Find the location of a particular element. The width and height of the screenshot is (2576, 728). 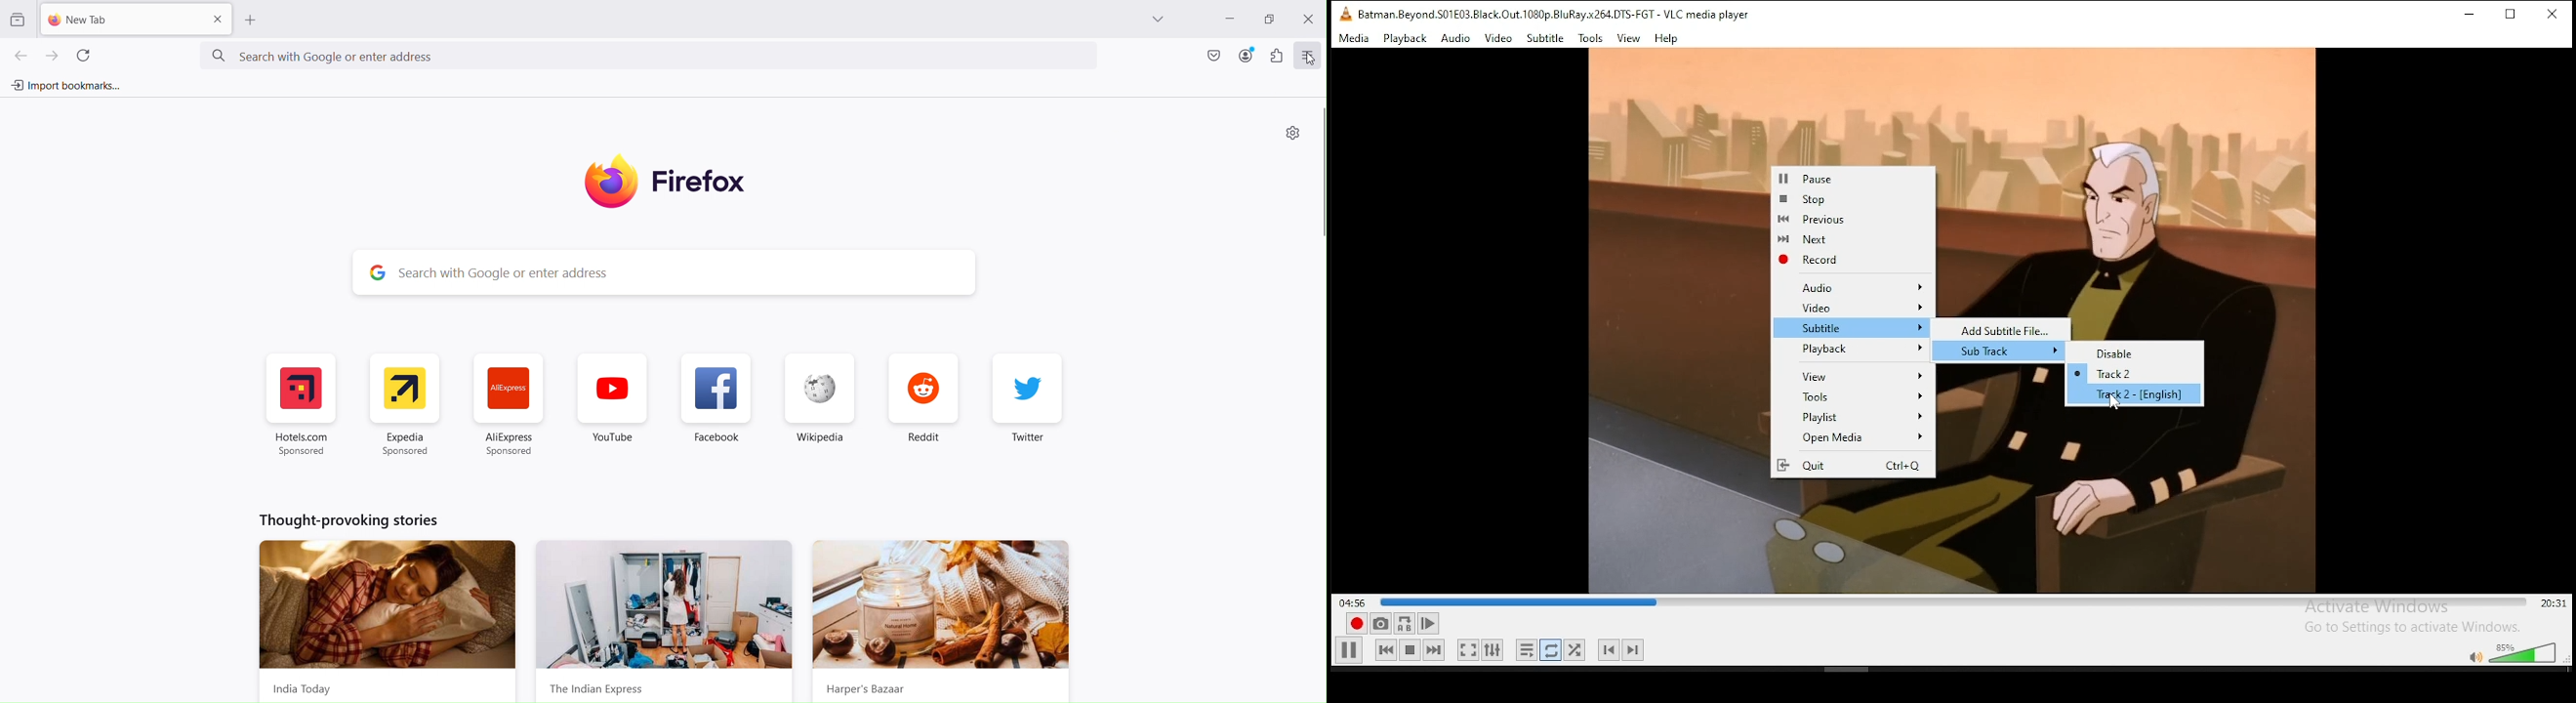

Search google new address is located at coordinates (650, 56).